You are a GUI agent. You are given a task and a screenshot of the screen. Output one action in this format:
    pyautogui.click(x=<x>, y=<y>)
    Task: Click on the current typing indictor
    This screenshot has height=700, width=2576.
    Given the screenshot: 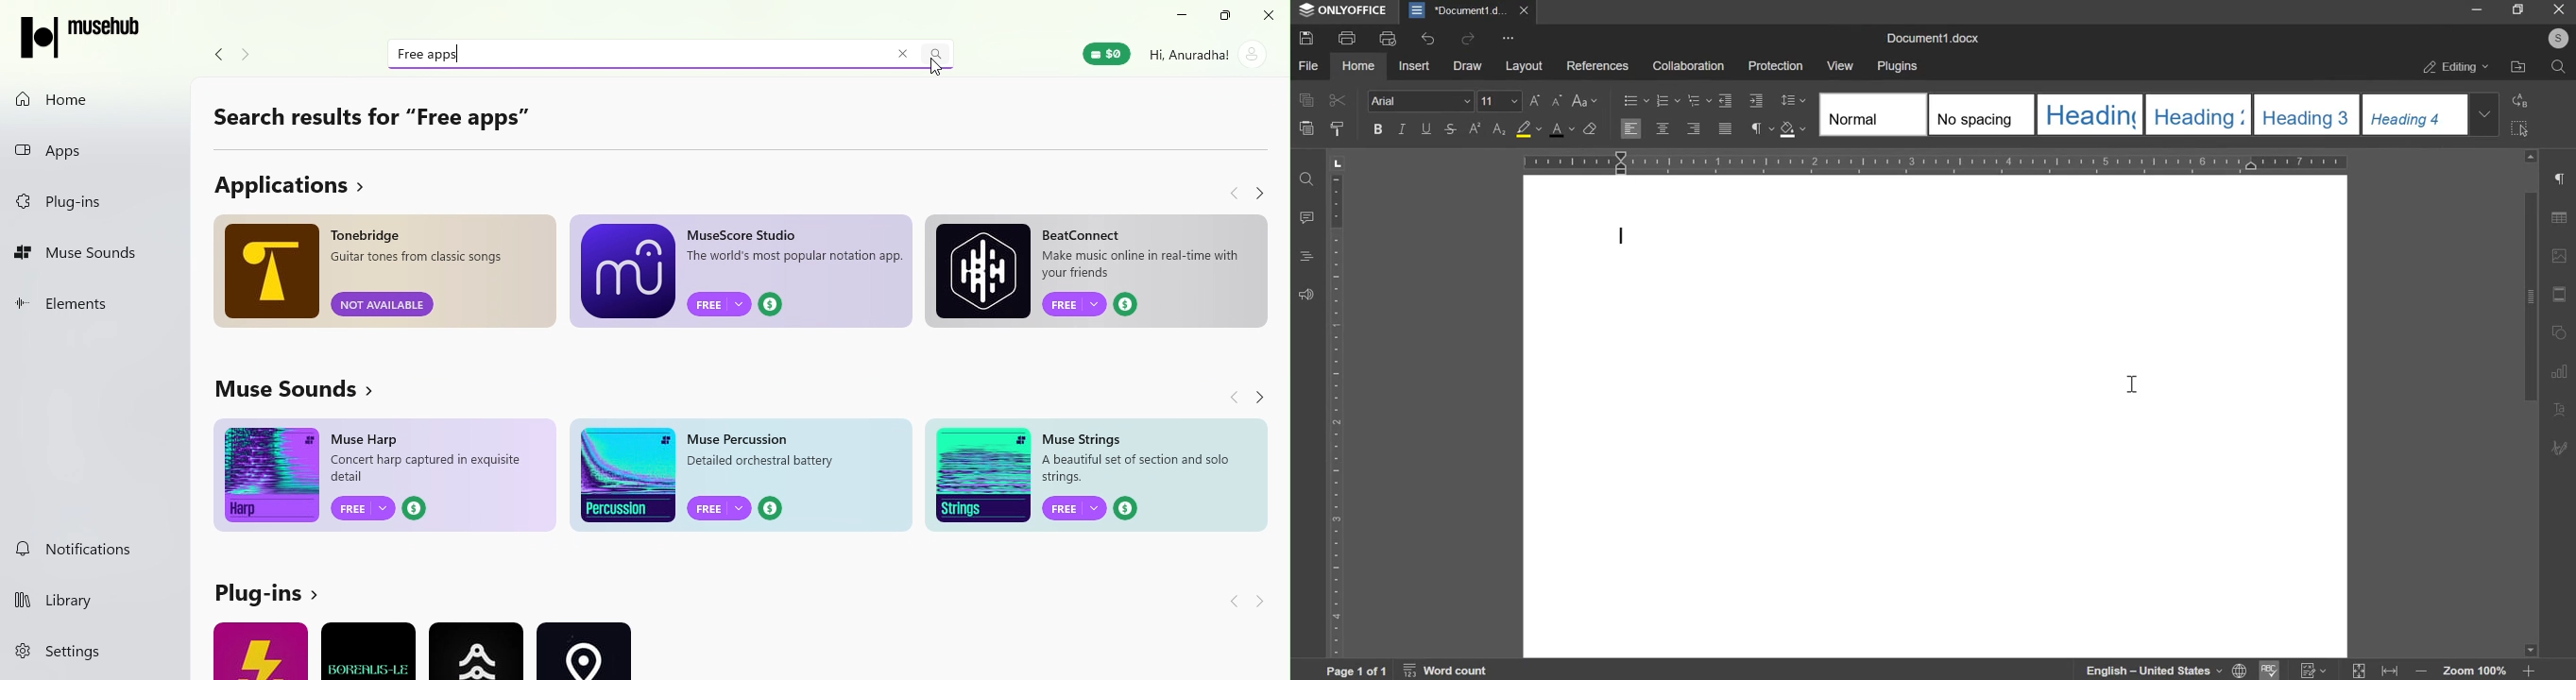 What is the action you would take?
    pyautogui.click(x=1624, y=236)
    